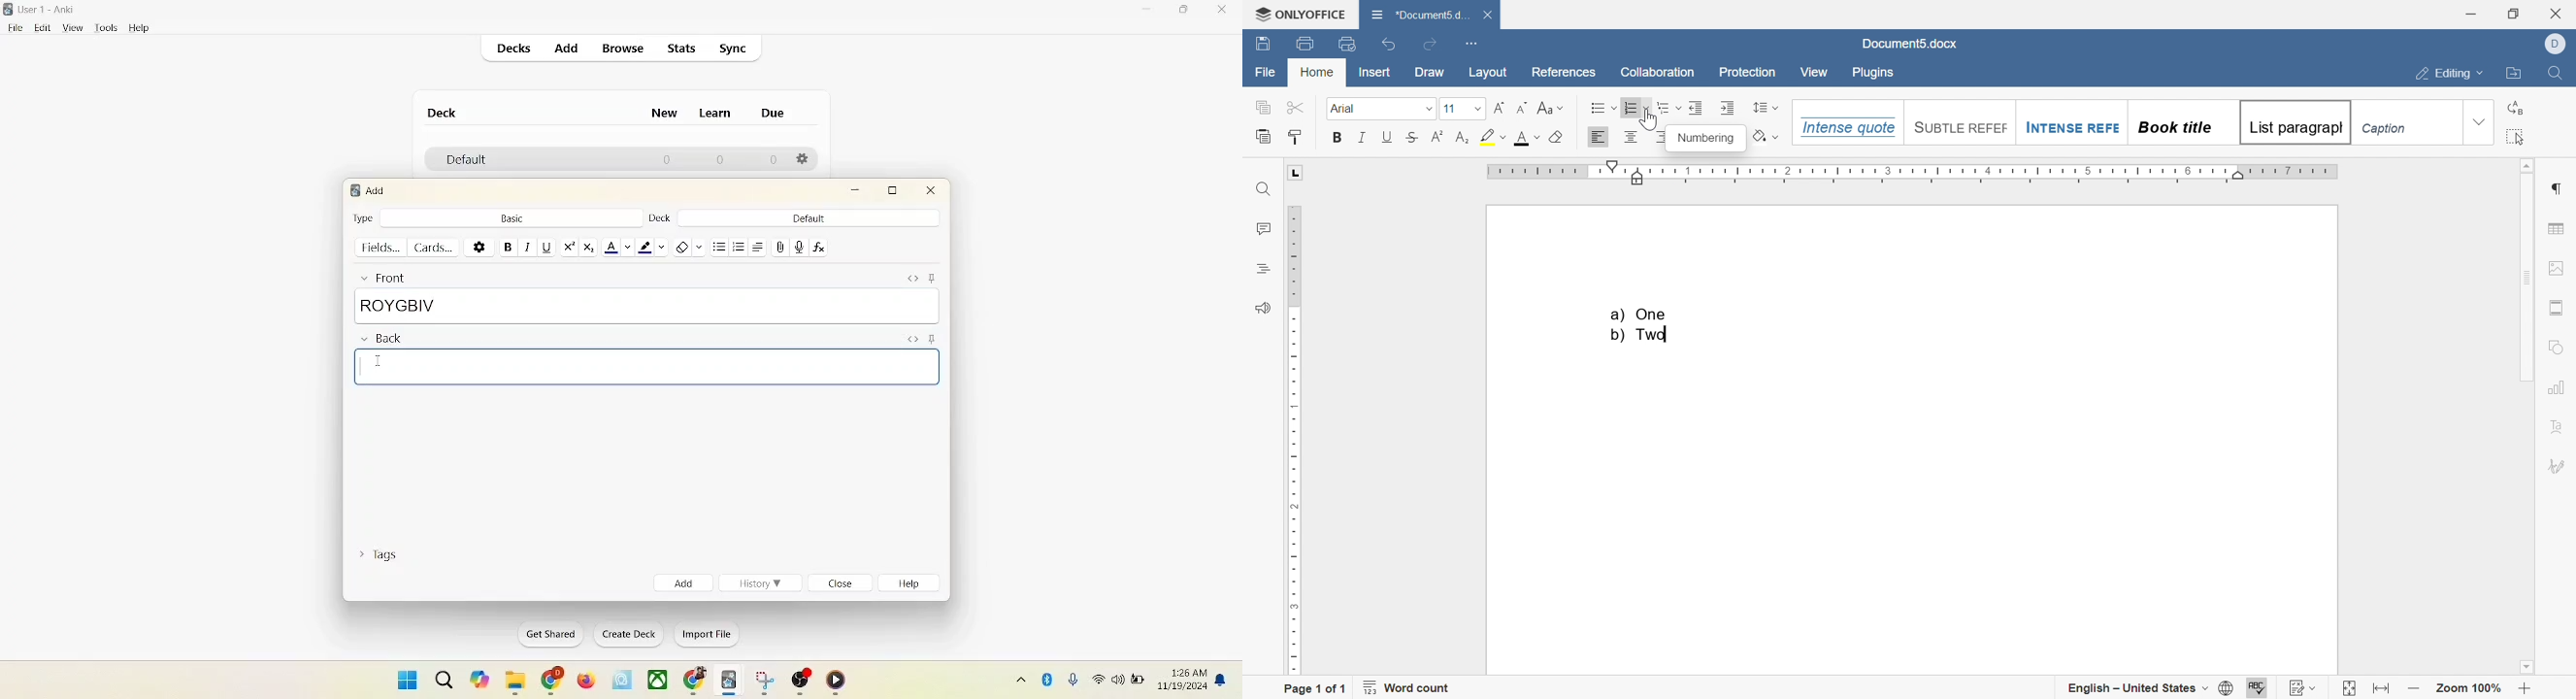 The width and height of the screenshot is (2576, 700). Describe the element at coordinates (526, 248) in the screenshot. I see `italics` at that location.